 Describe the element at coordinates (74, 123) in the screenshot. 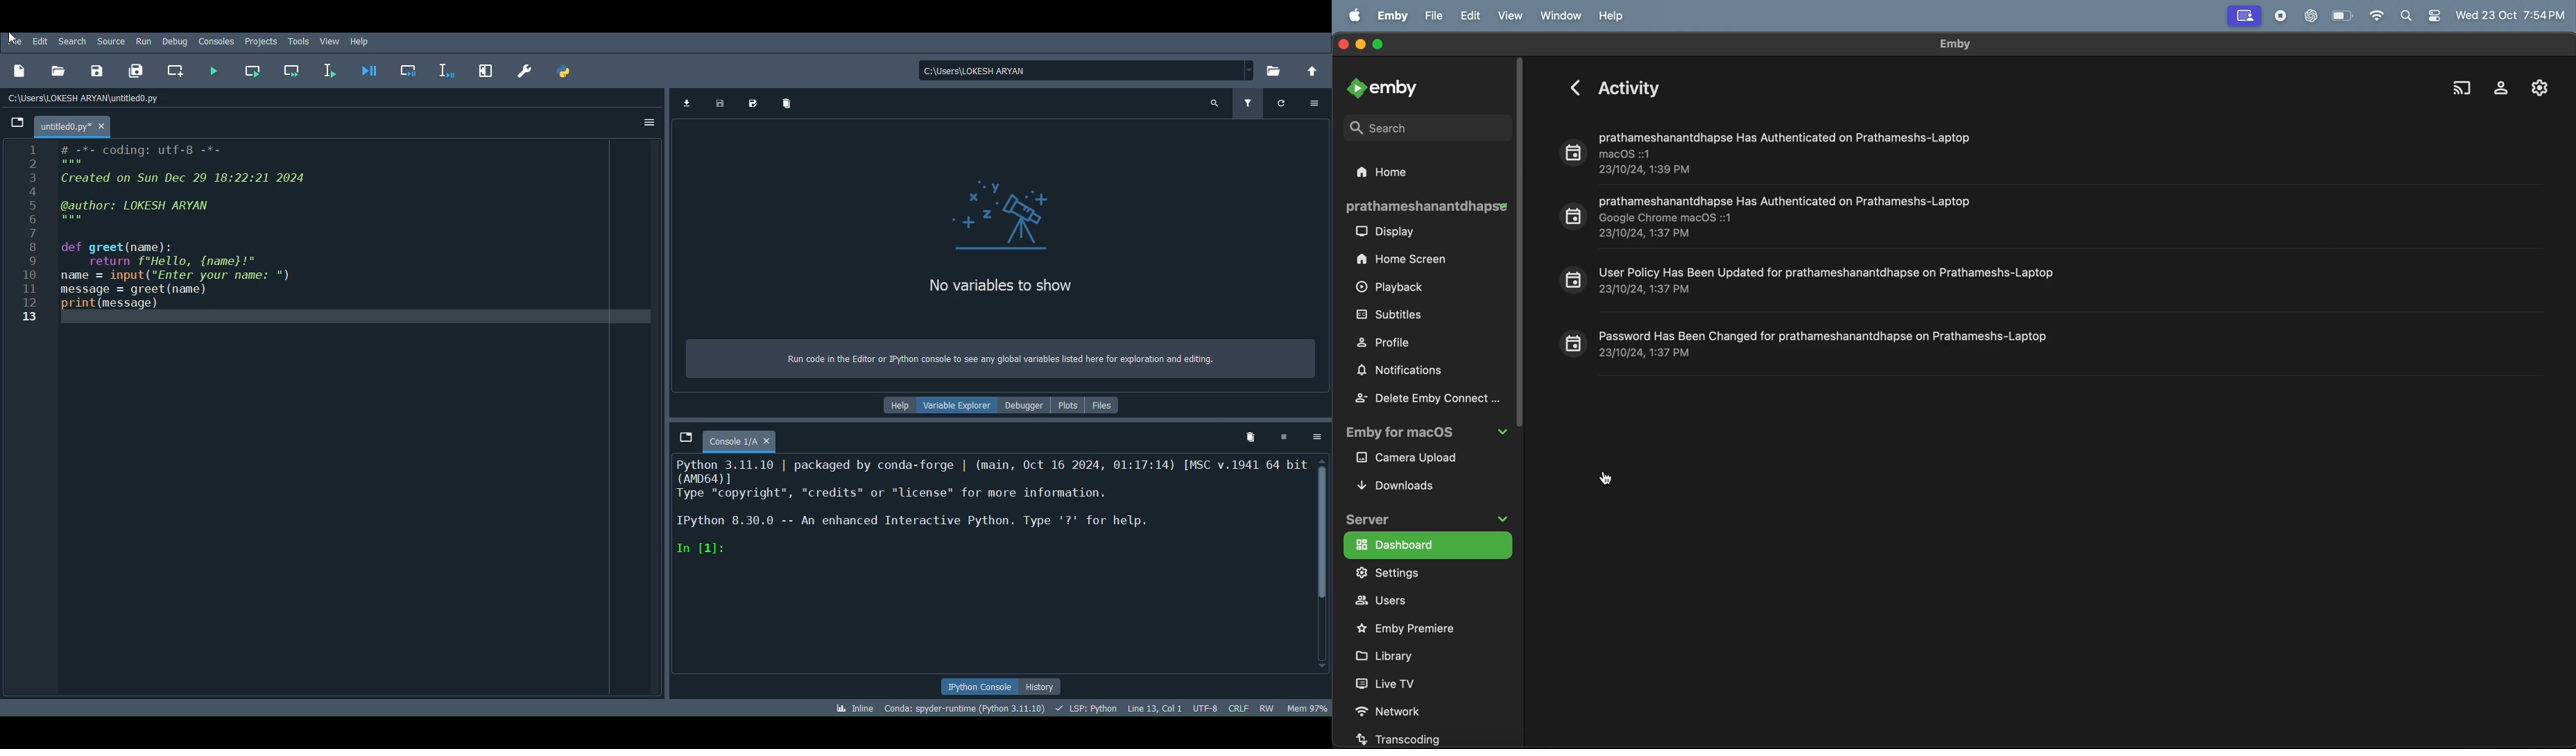

I see `Filename` at that location.